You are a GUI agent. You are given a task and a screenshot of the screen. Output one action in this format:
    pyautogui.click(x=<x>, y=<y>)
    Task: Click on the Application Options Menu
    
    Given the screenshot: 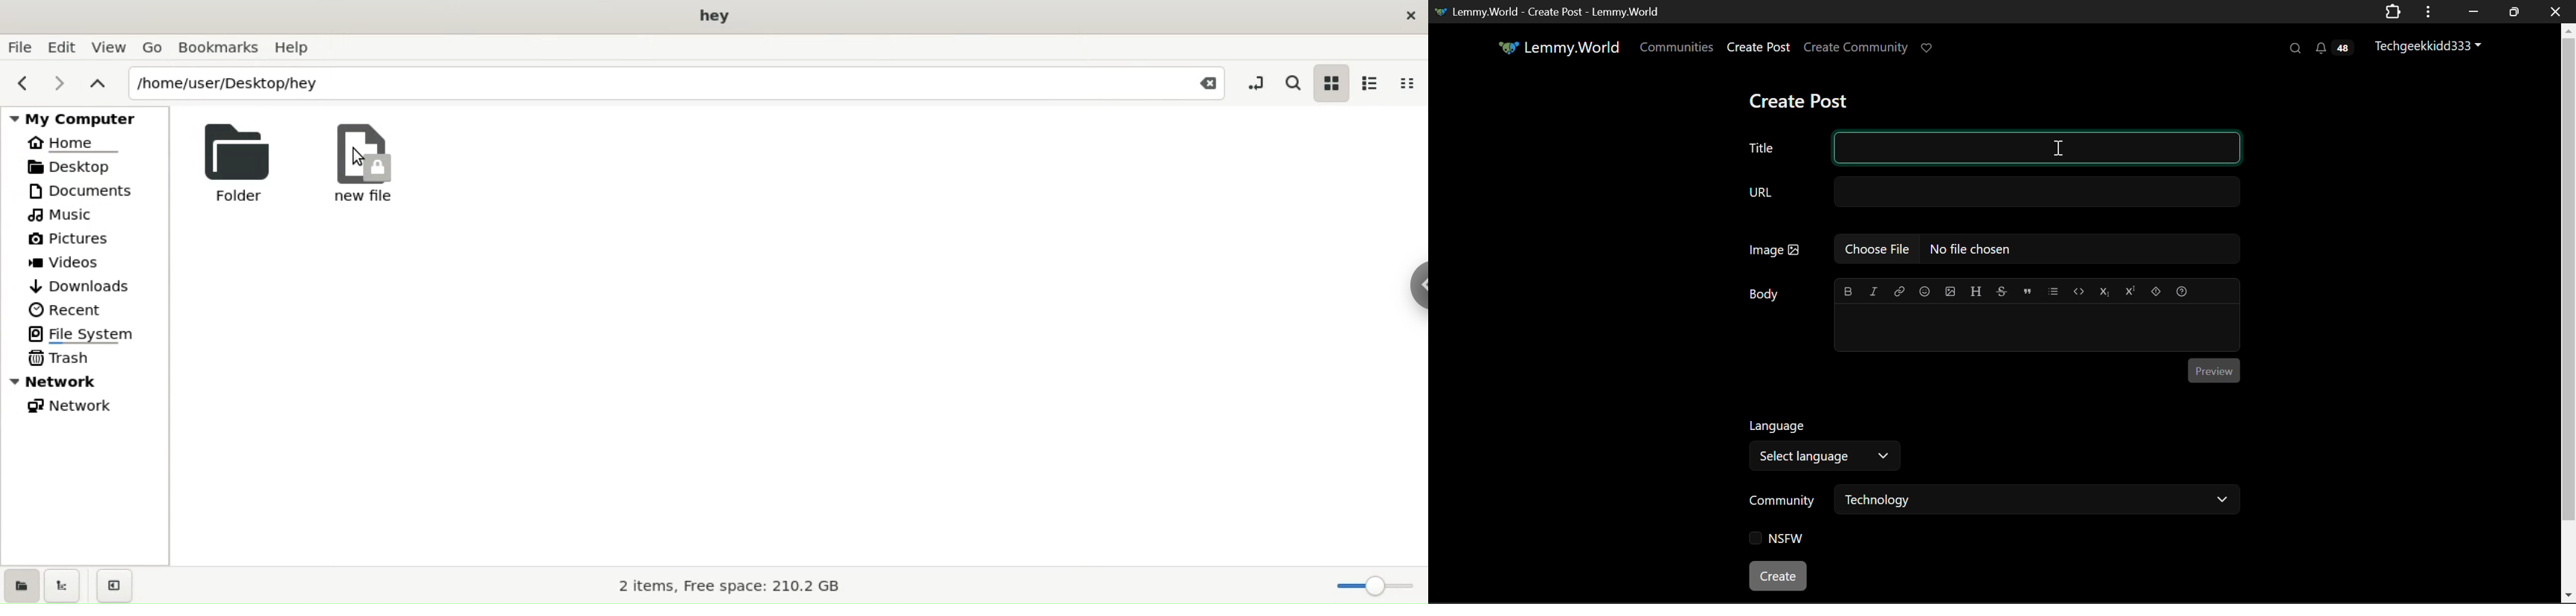 What is the action you would take?
    pyautogui.click(x=2429, y=11)
    